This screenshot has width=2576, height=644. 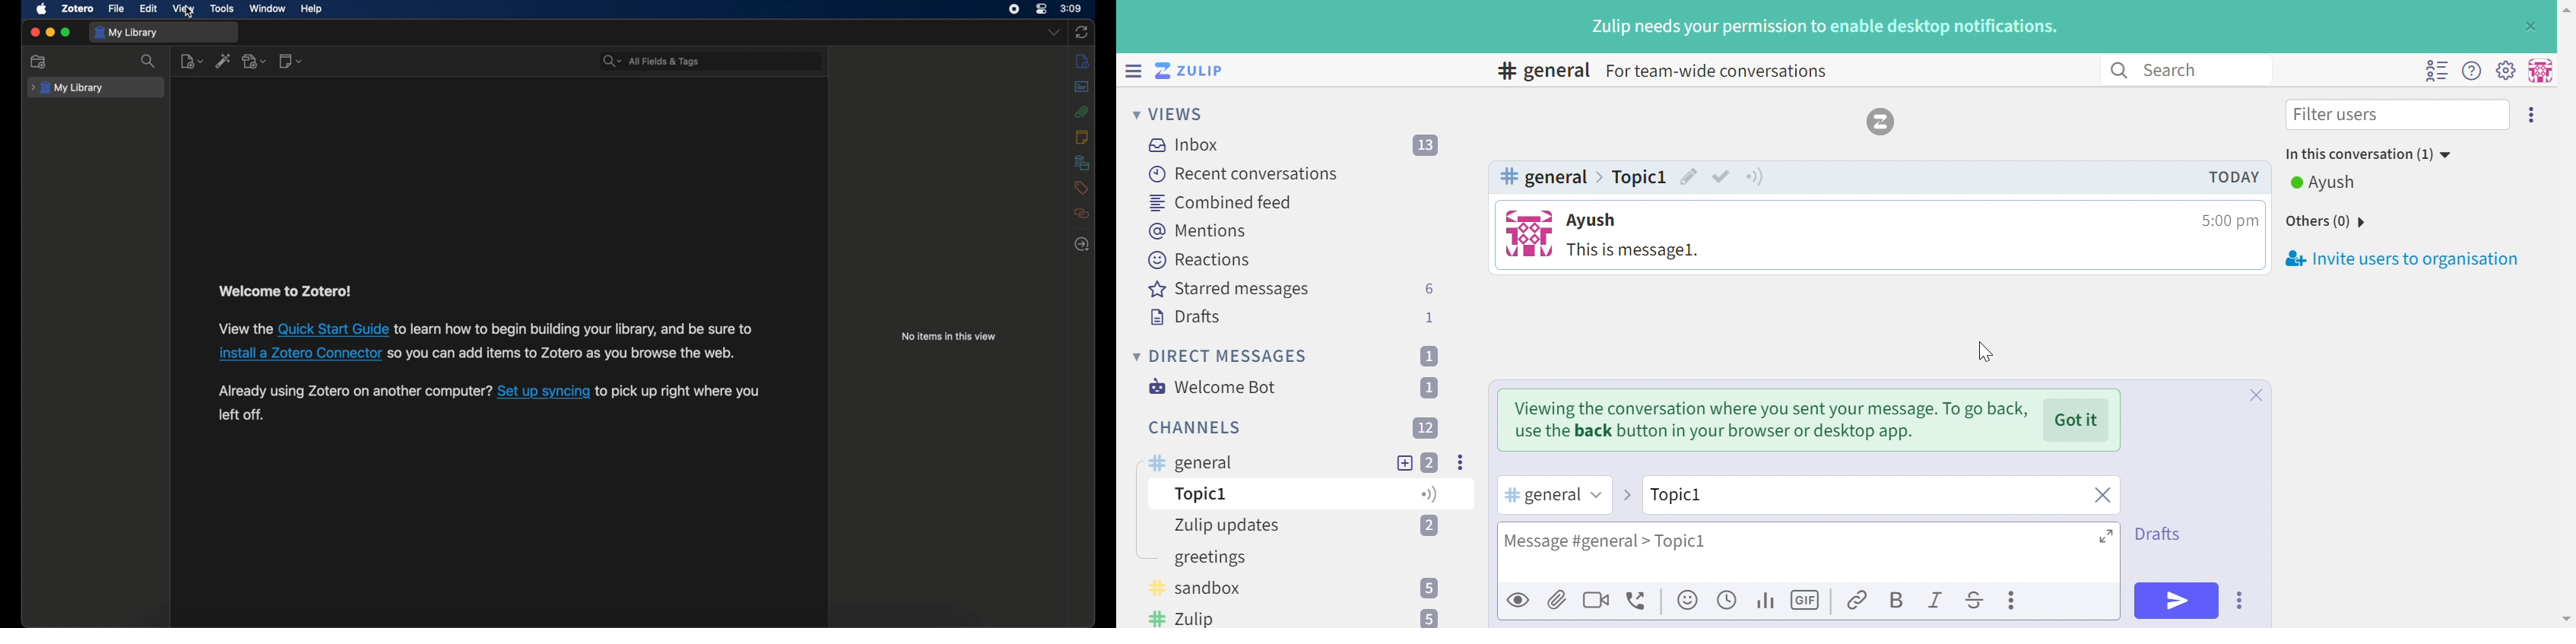 What do you see at coordinates (1594, 495) in the screenshot?
I see `Drop Down` at bounding box center [1594, 495].